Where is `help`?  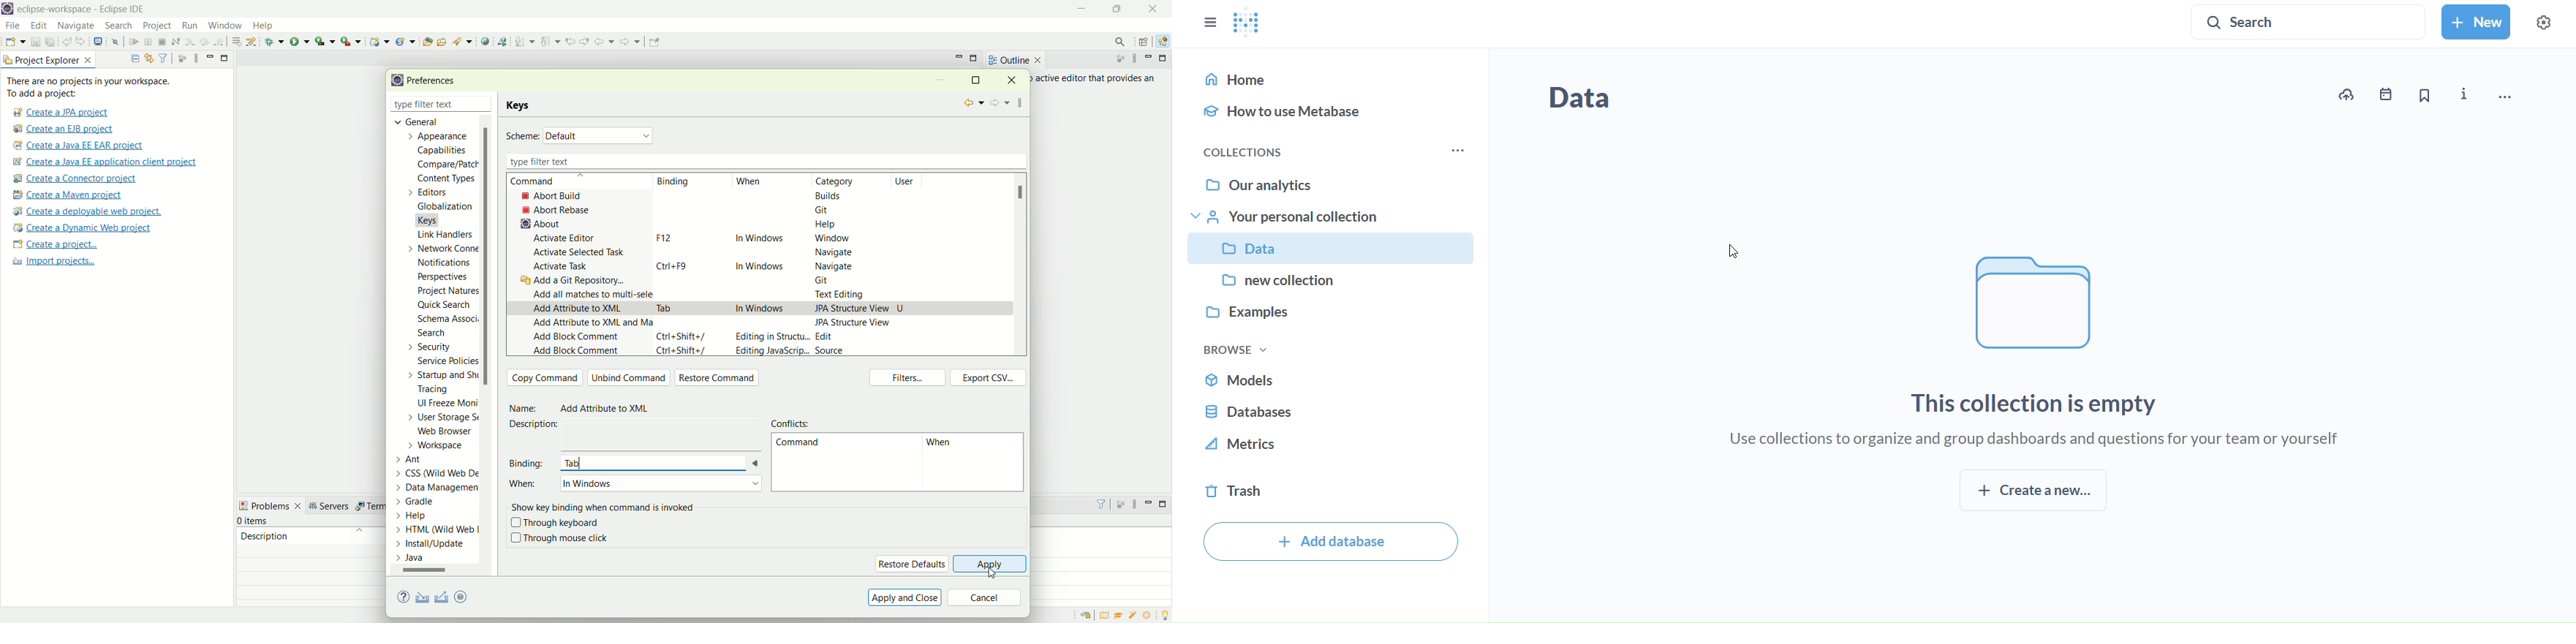
help is located at coordinates (268, 27).